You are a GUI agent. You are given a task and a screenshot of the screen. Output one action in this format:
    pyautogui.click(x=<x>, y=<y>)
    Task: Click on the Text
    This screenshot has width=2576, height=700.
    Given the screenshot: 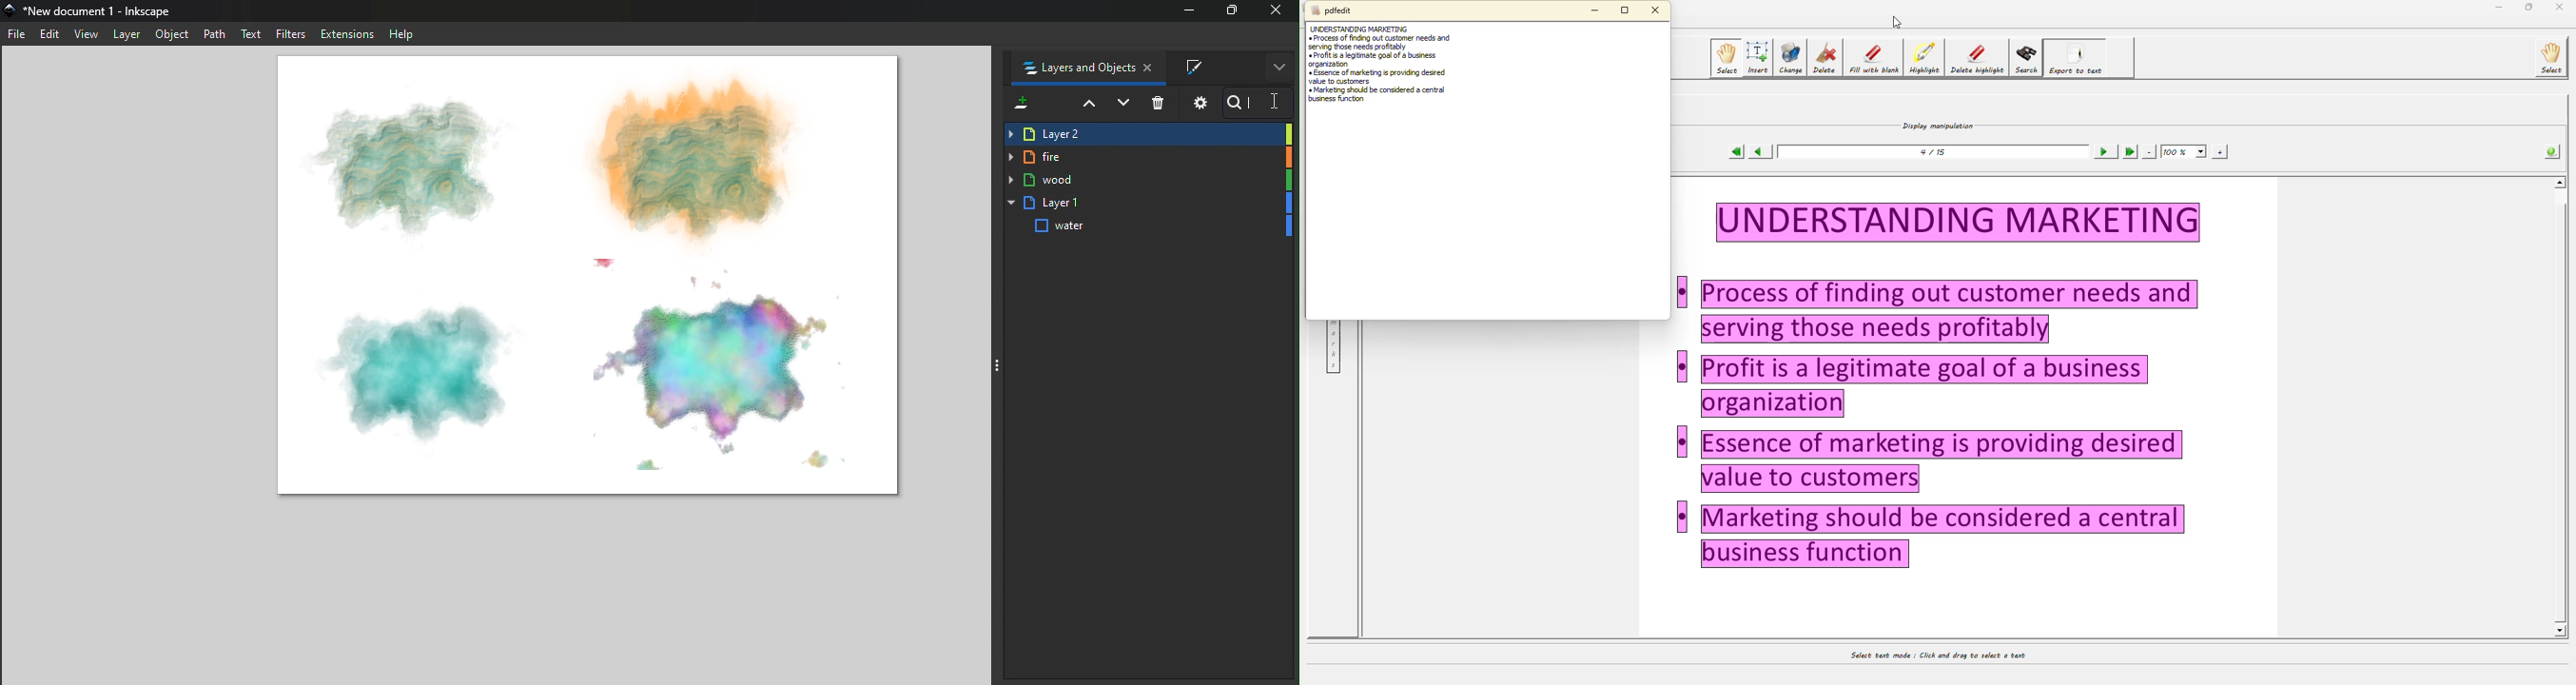 What is the action you would take?
    pyautogui.click(x=253, y=33)
    